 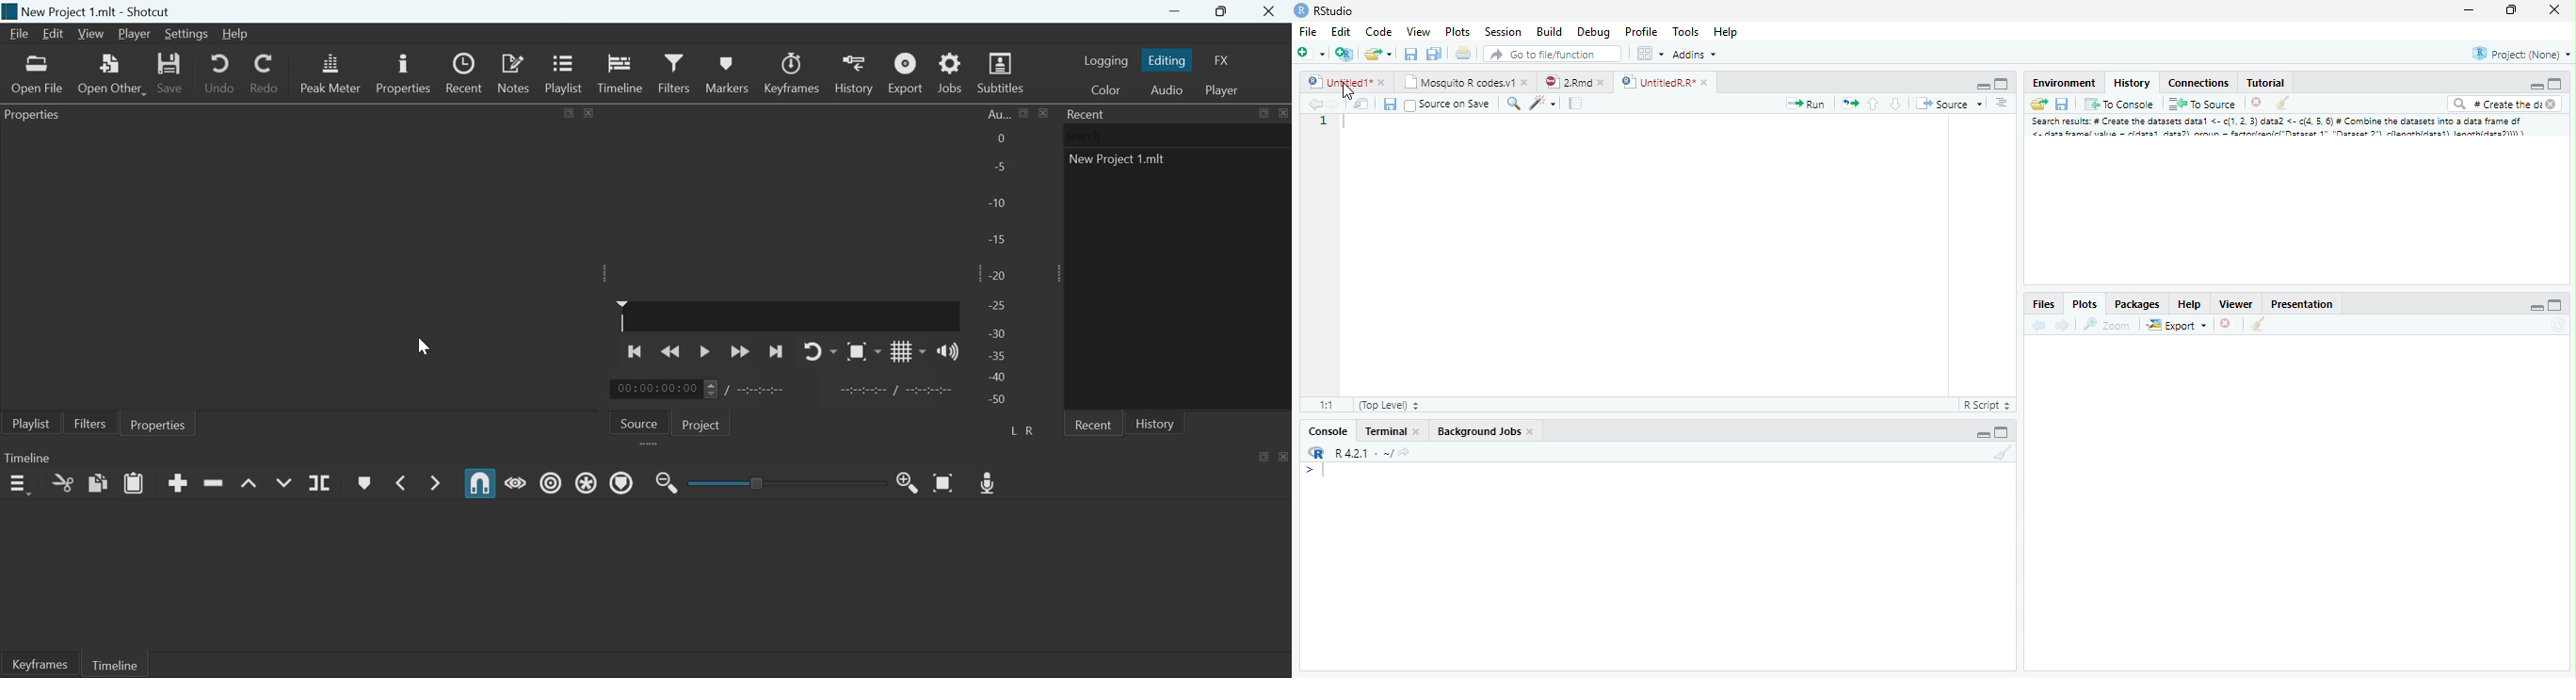 What do you see at coordinates (763, 390) in the screenshot?
I see `Duration` at bounding box center [763, 390].